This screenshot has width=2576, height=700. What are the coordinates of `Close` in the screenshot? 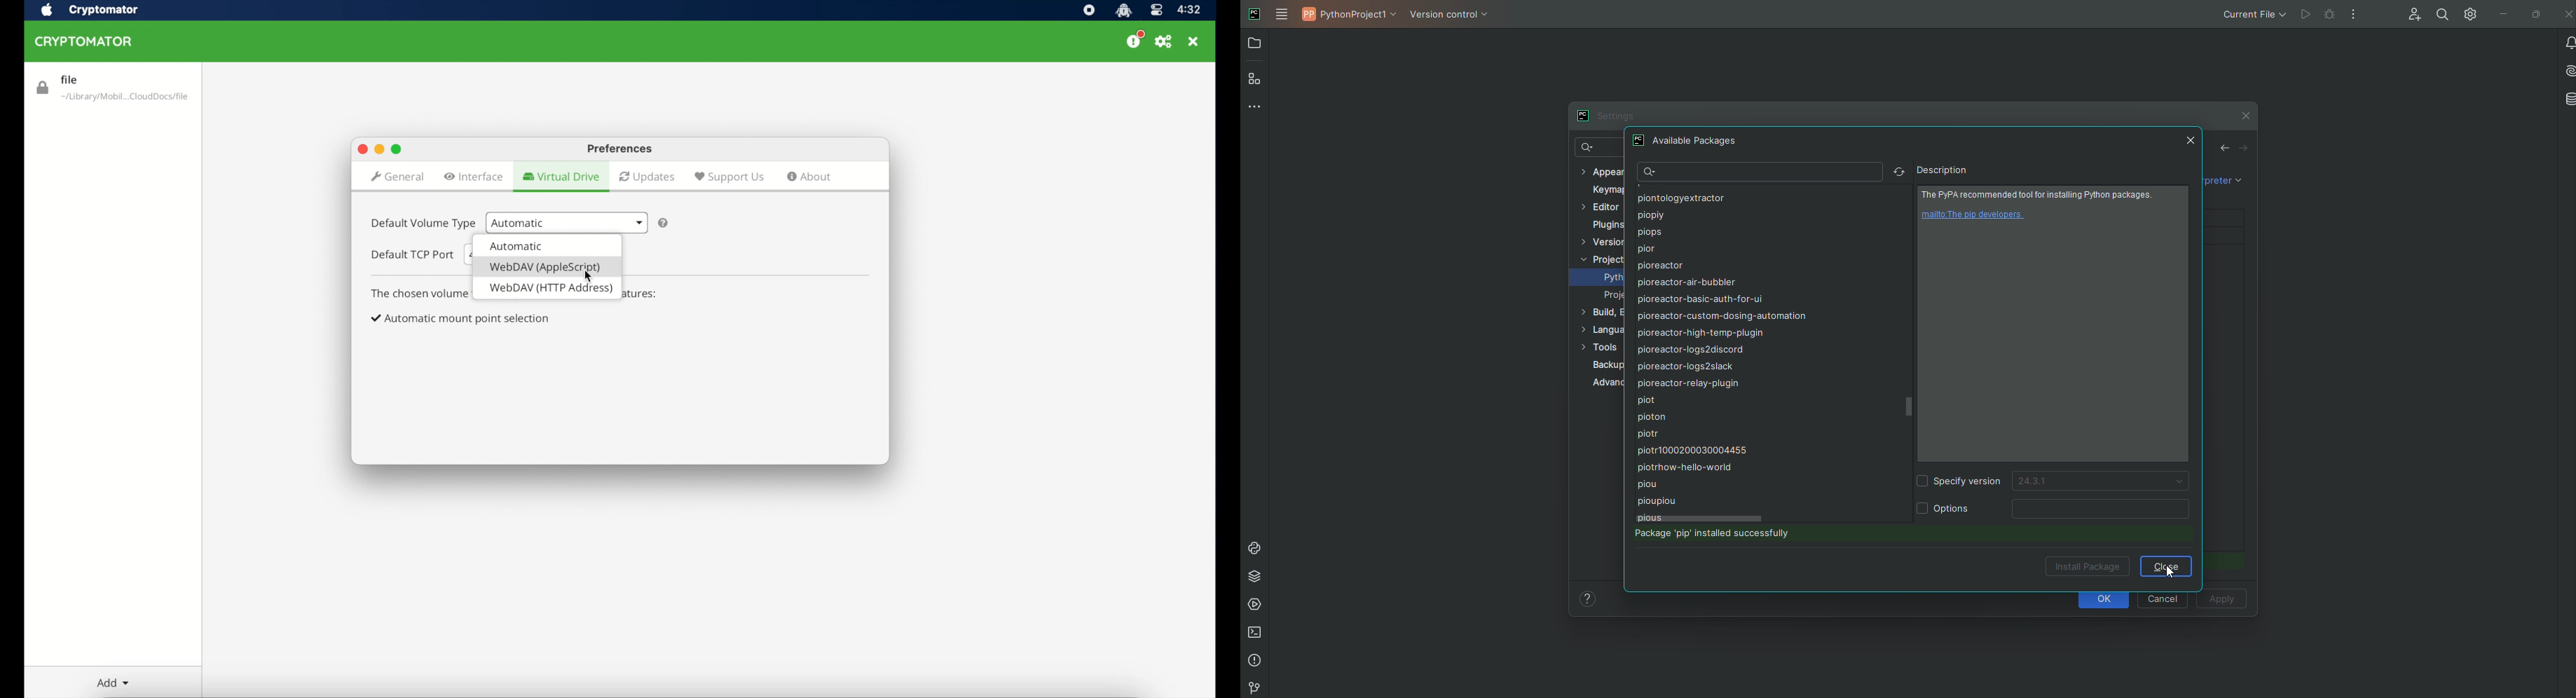 It's located at (2192, 141).